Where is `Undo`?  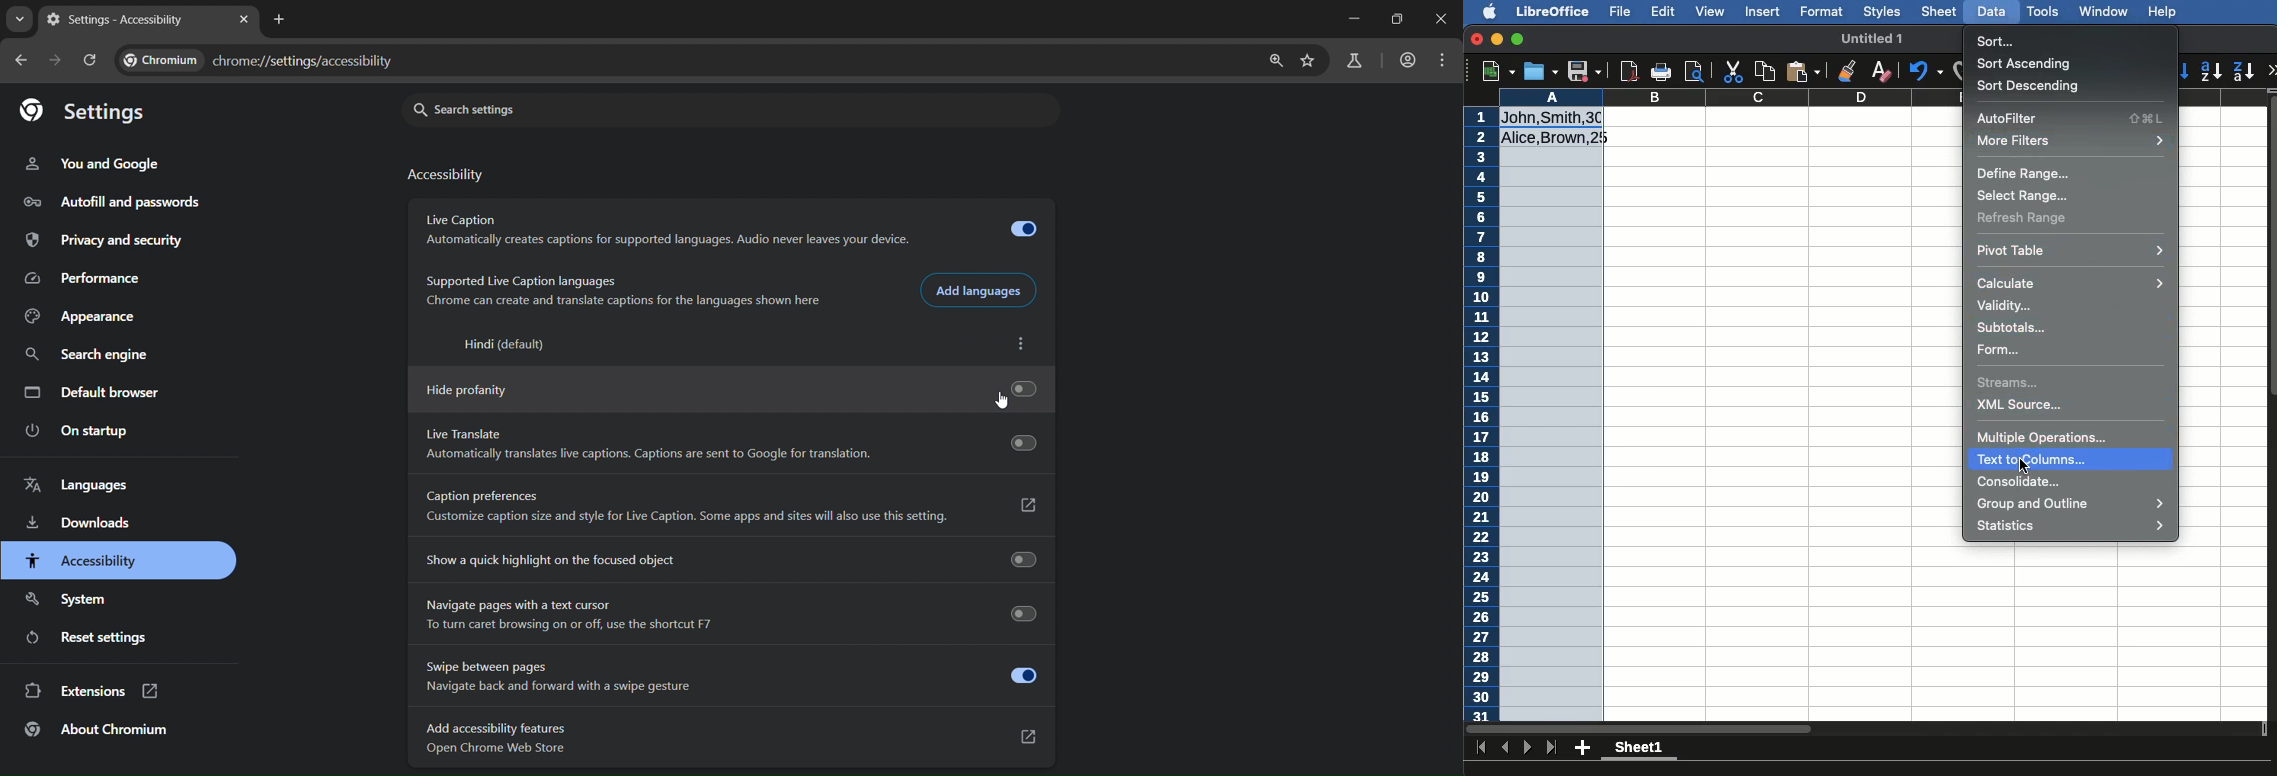
Undo is located at coordinates (1928, 70).